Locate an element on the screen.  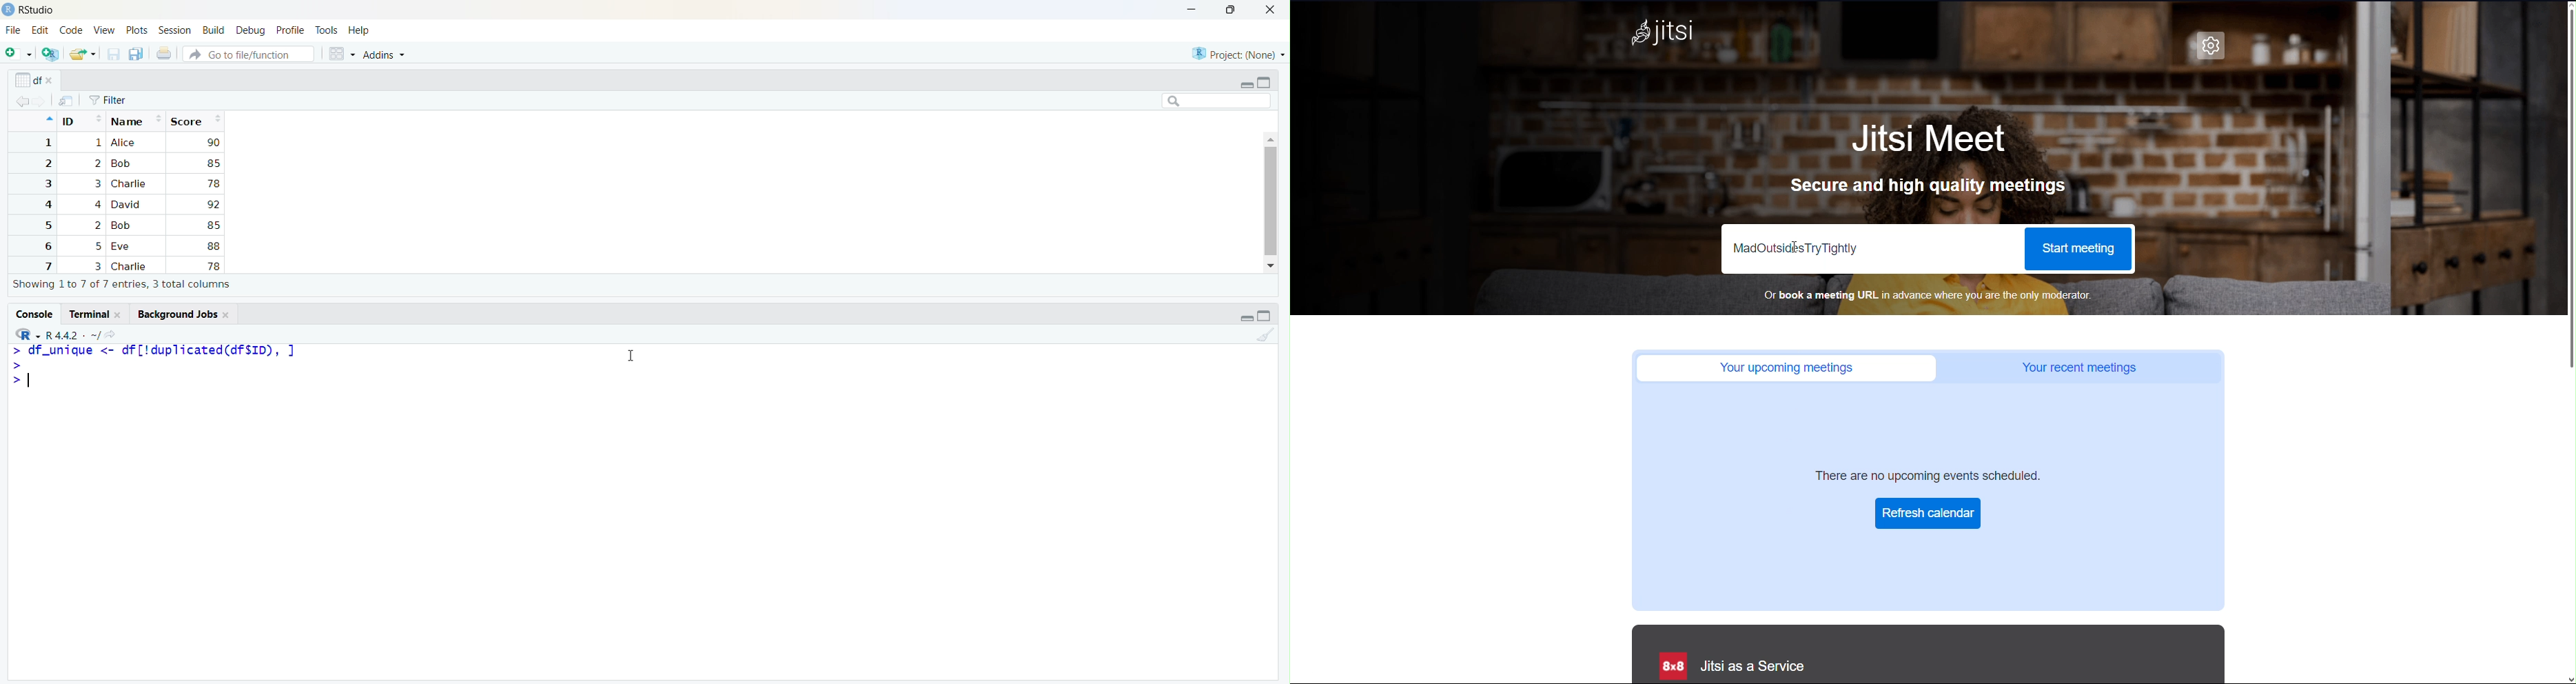
View is located at coordinates (104, 32).